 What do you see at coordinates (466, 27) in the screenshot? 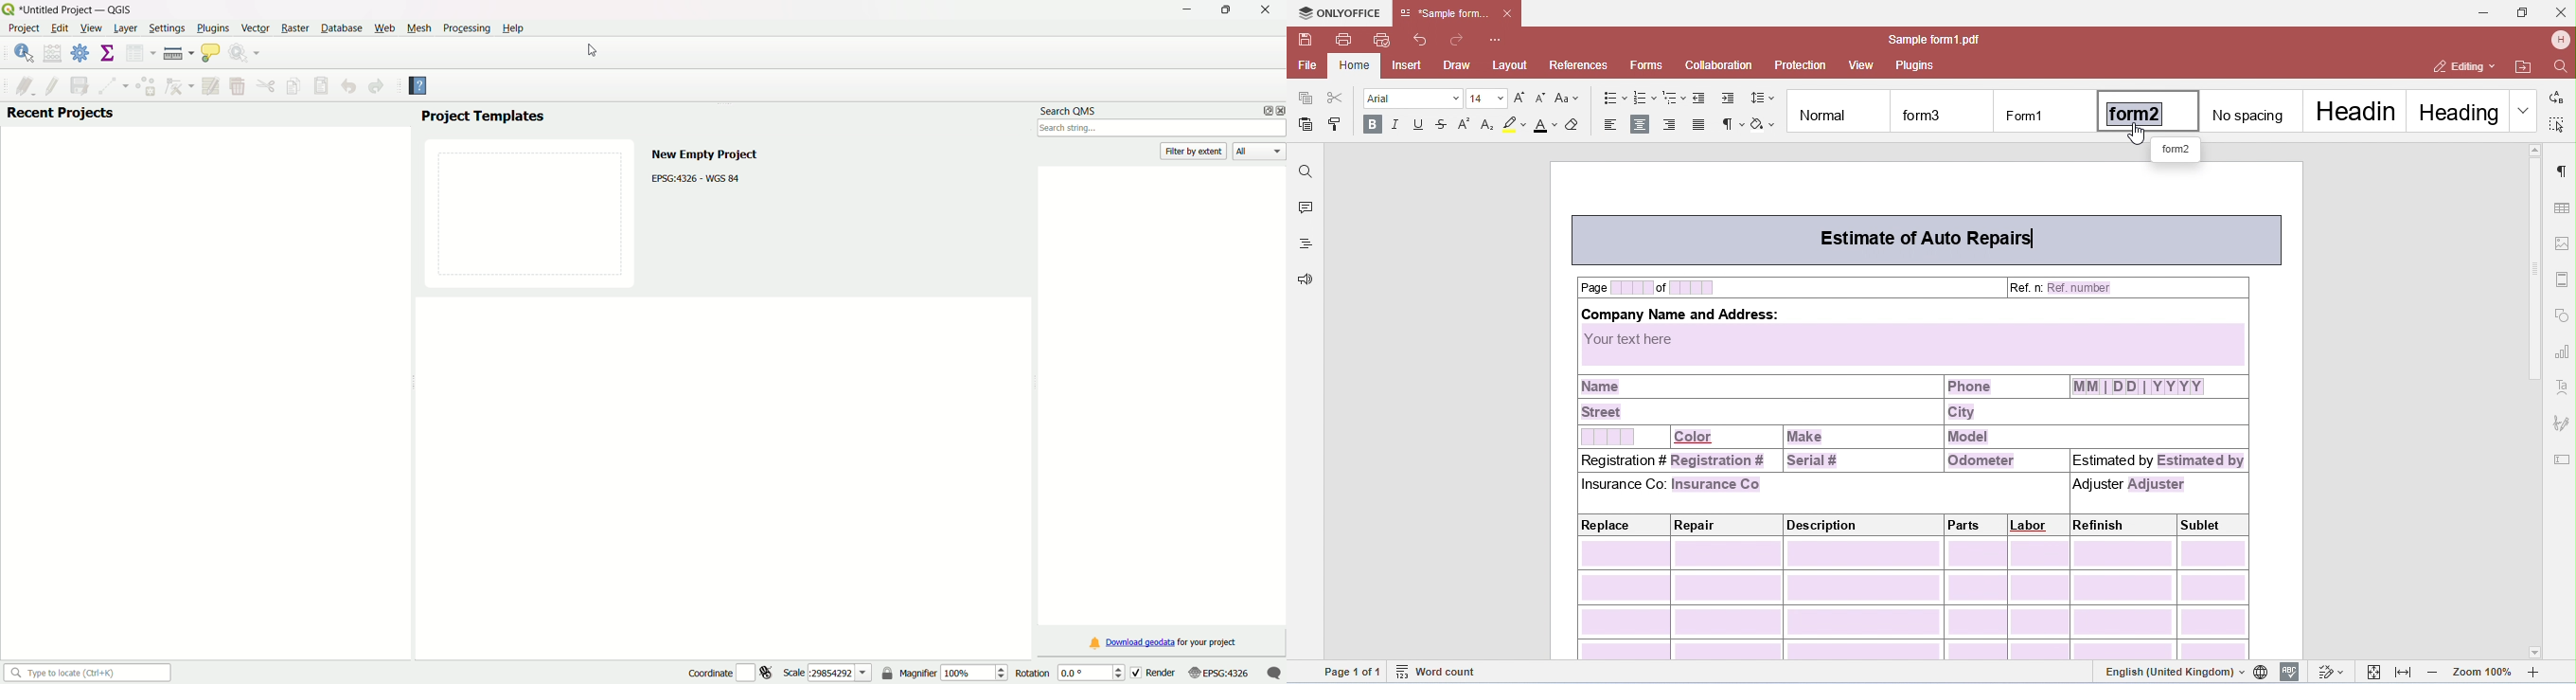
I see `Processing` at bounding box center [466, 27].